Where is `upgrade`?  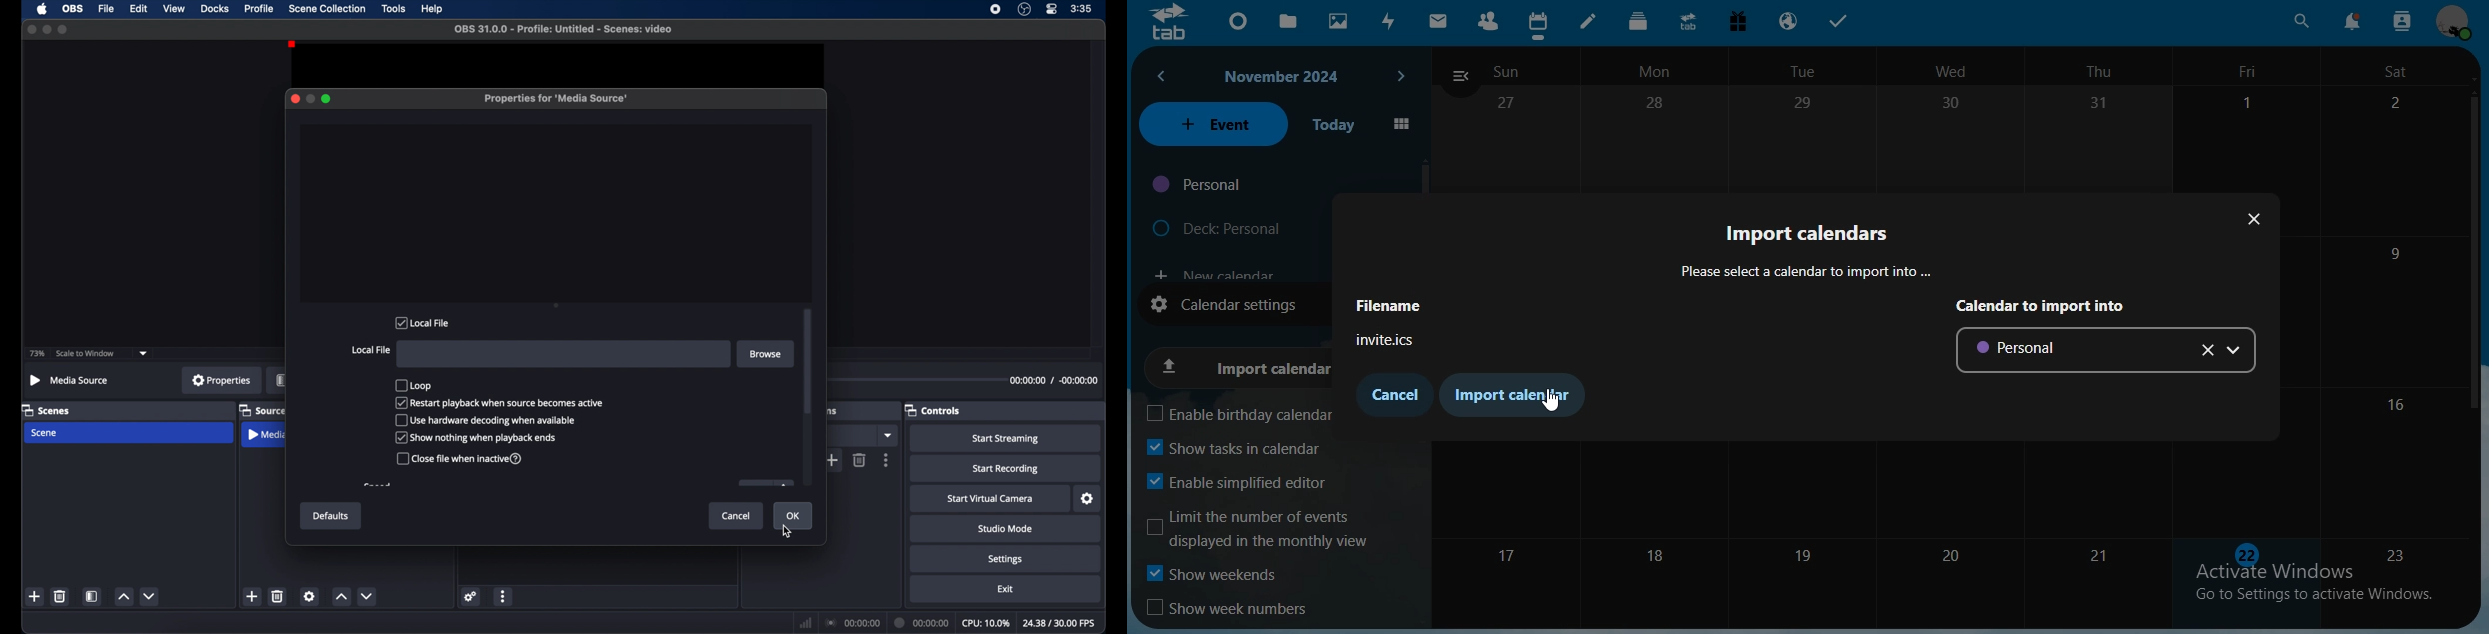 upgrade is located at coordinates (1690, 22).